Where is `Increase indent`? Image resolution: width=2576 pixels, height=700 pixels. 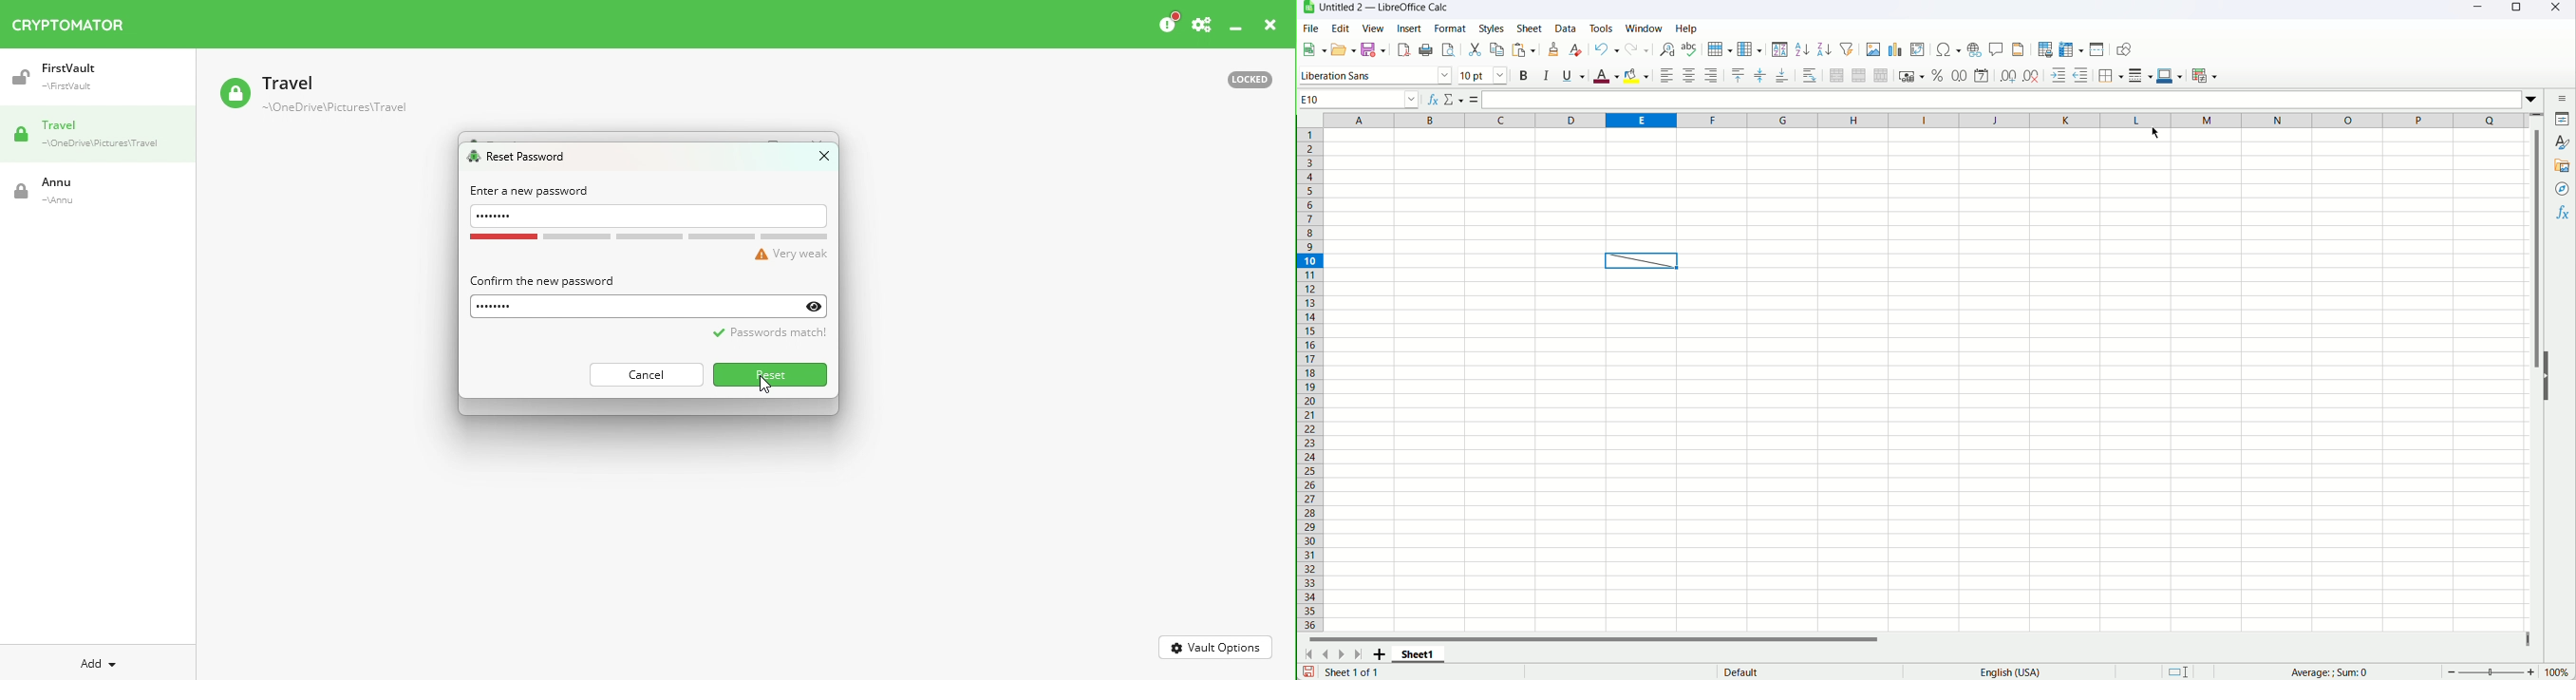 Increase indent is located at coordinates (2056, 75).